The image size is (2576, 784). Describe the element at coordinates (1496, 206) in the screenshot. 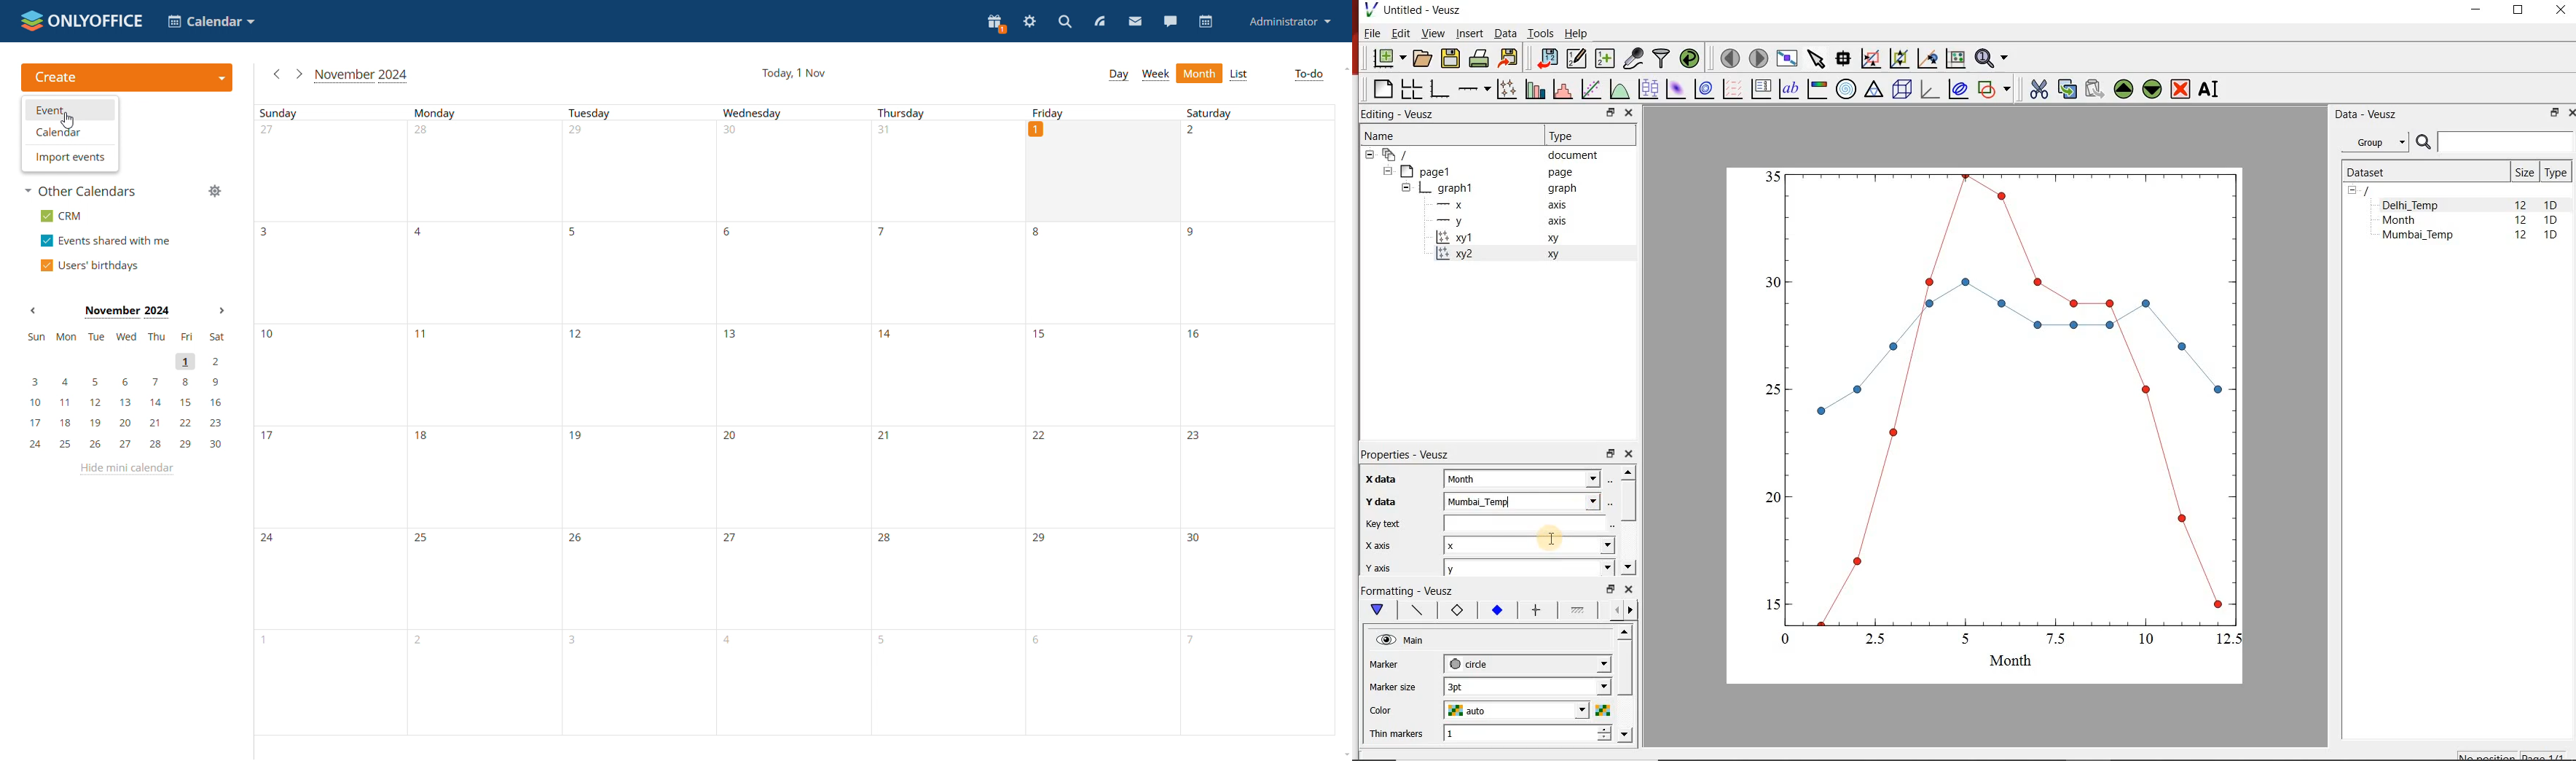

I see `-x axis` at that location.